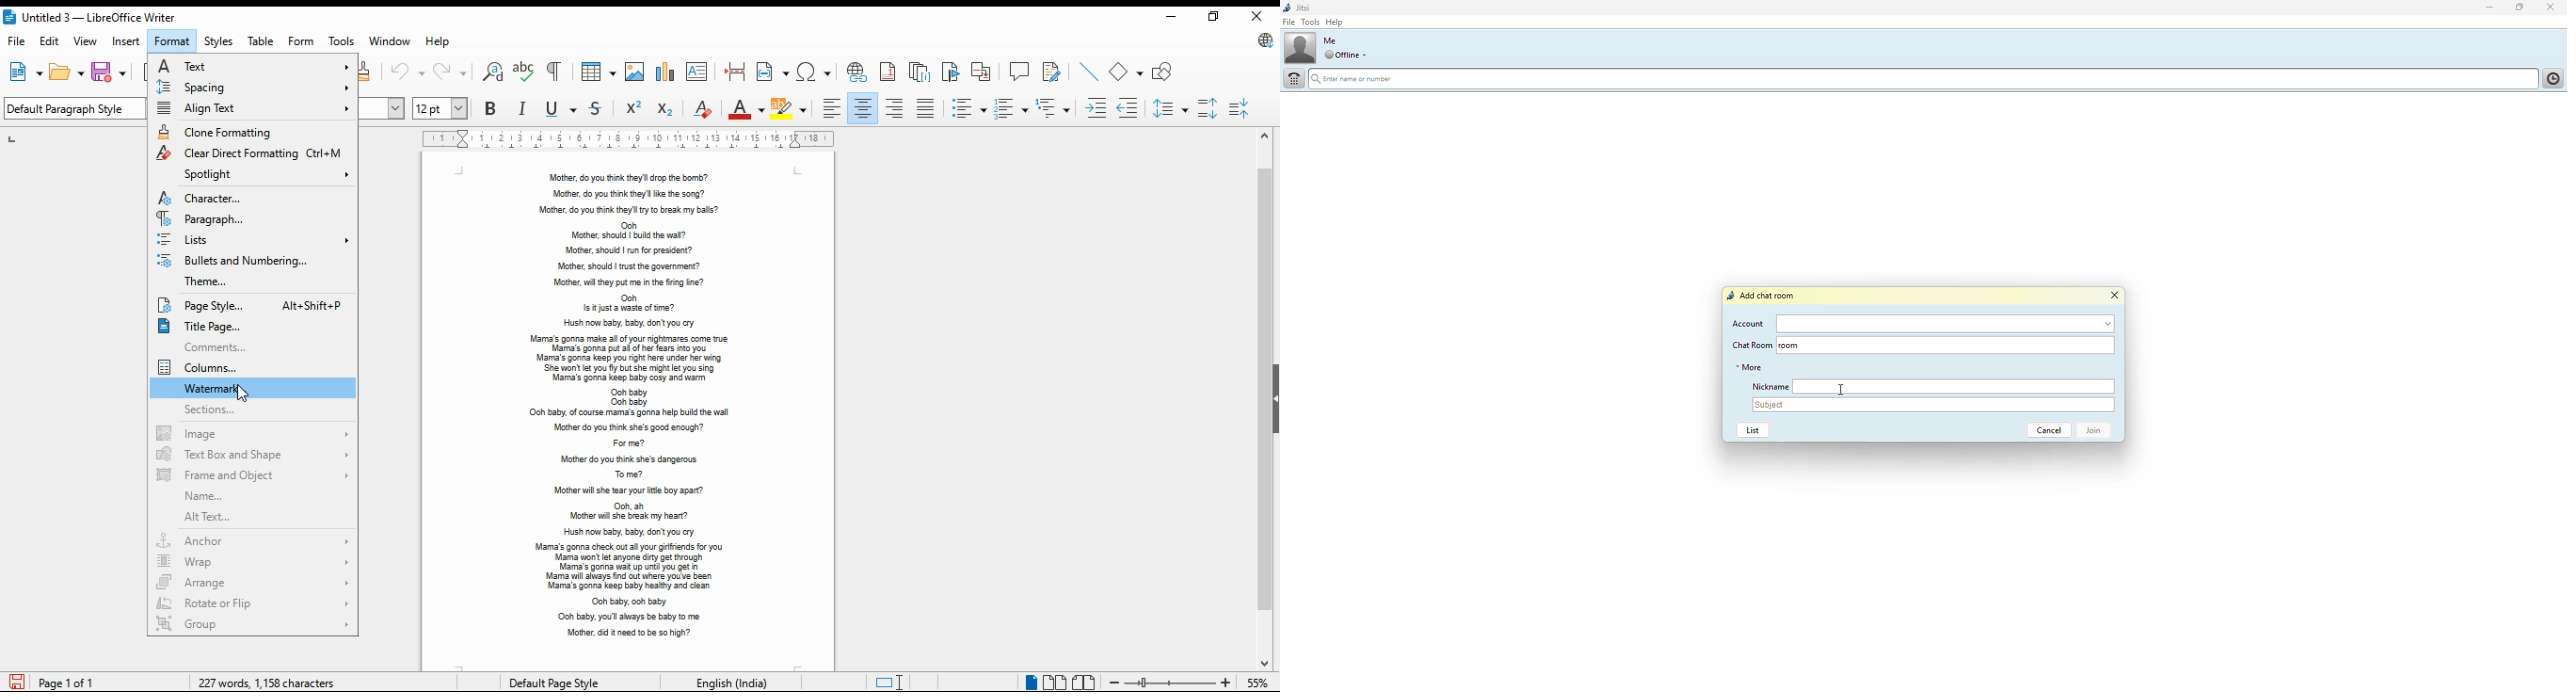 This screenshot has width=2576, height=700. What do you see at coordinates (1052, 72) in the screenshot?
I see `show track changes functions` at bounding box center [1052, 72].